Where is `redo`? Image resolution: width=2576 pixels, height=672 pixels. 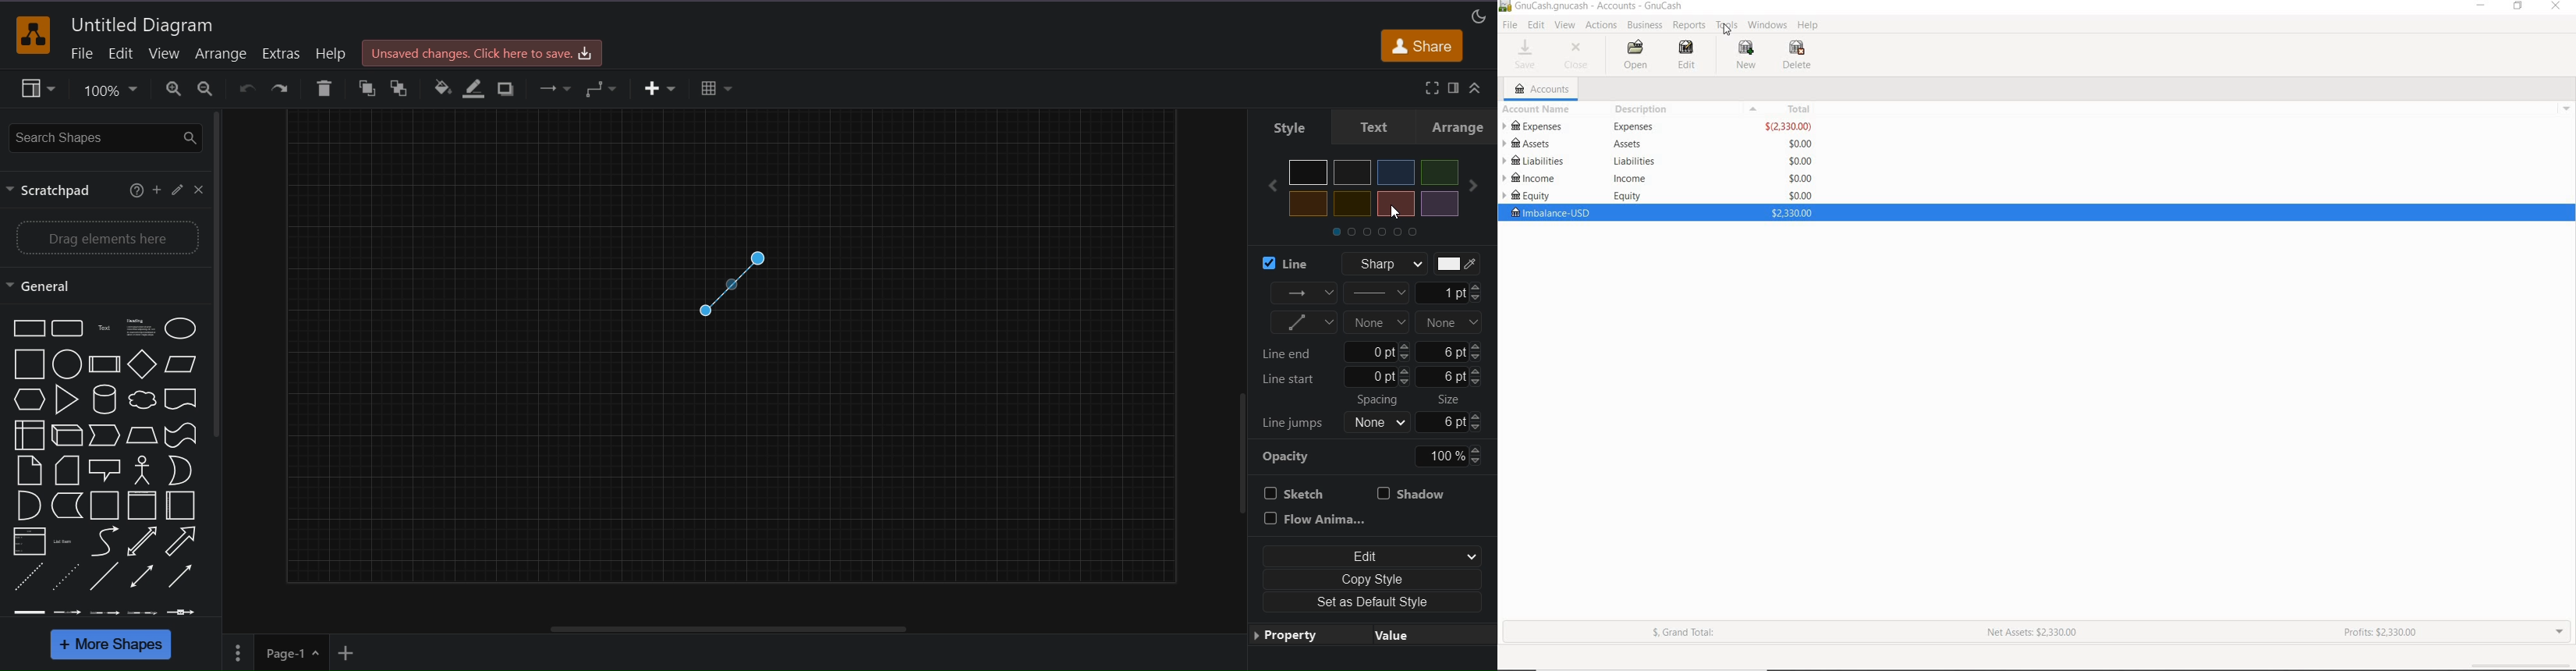 redo is located at coordinates (282, 87).